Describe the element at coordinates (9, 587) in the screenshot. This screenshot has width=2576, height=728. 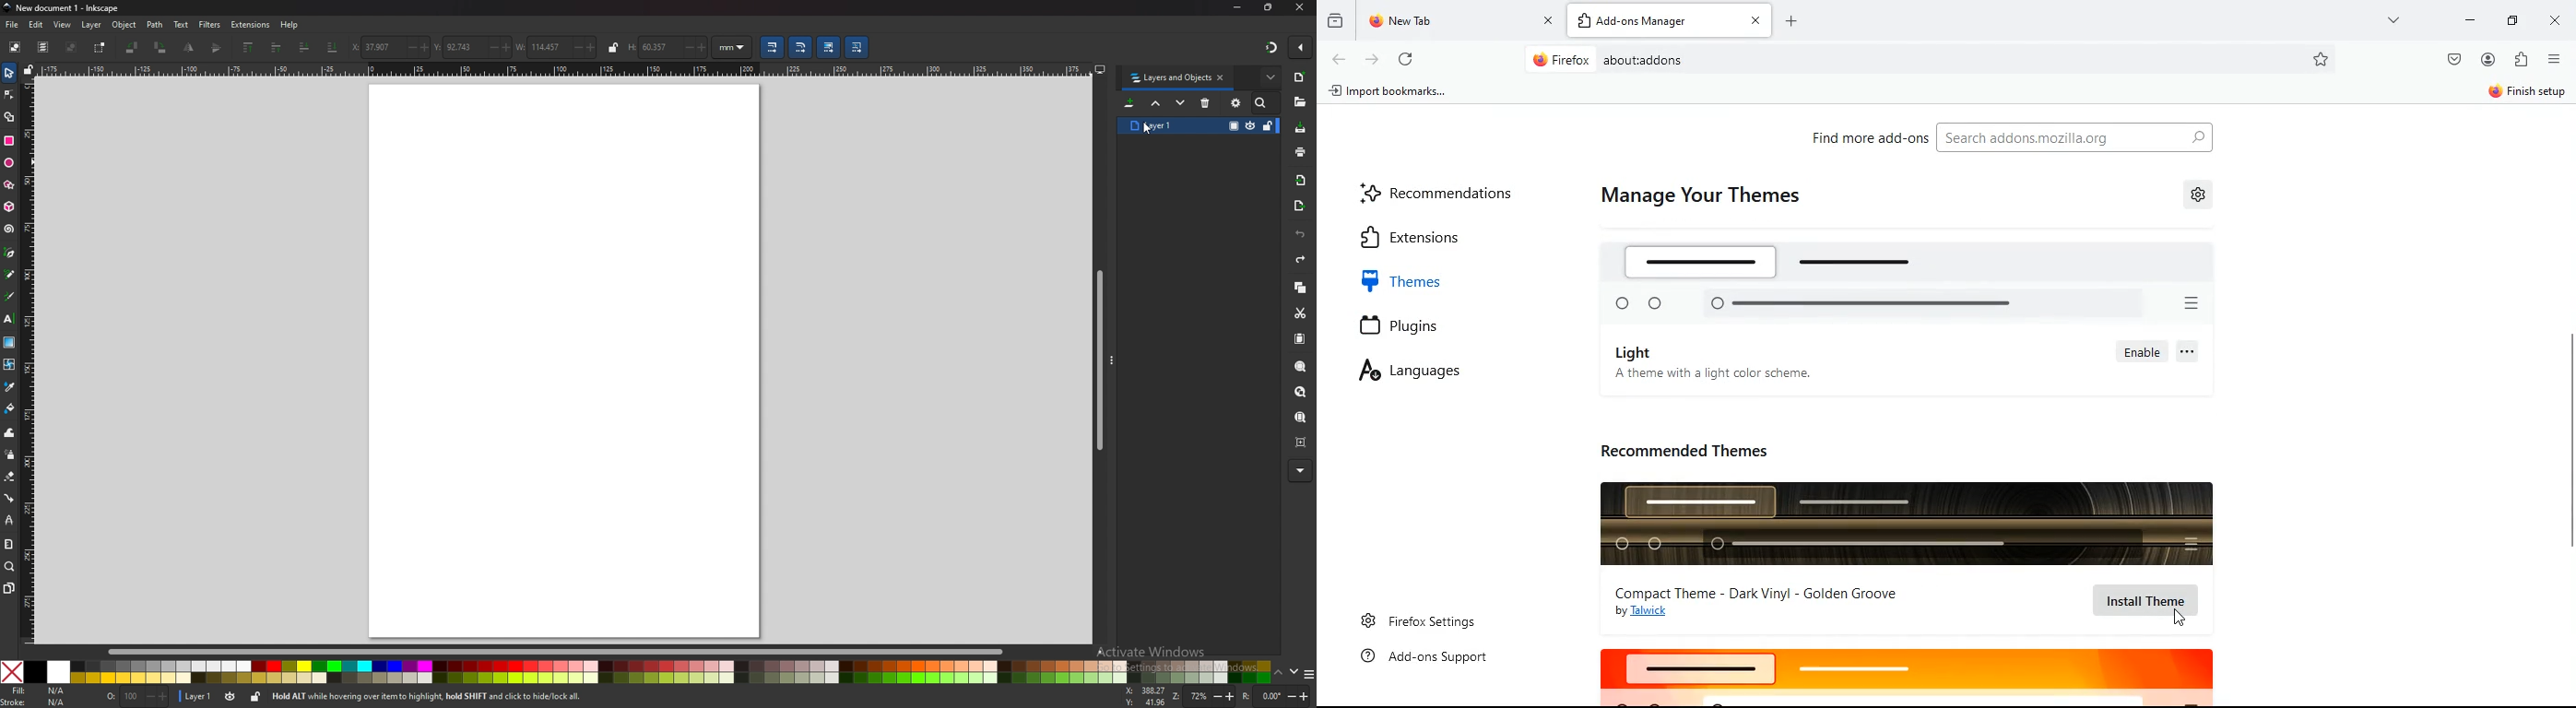
I see `pages` at that location.